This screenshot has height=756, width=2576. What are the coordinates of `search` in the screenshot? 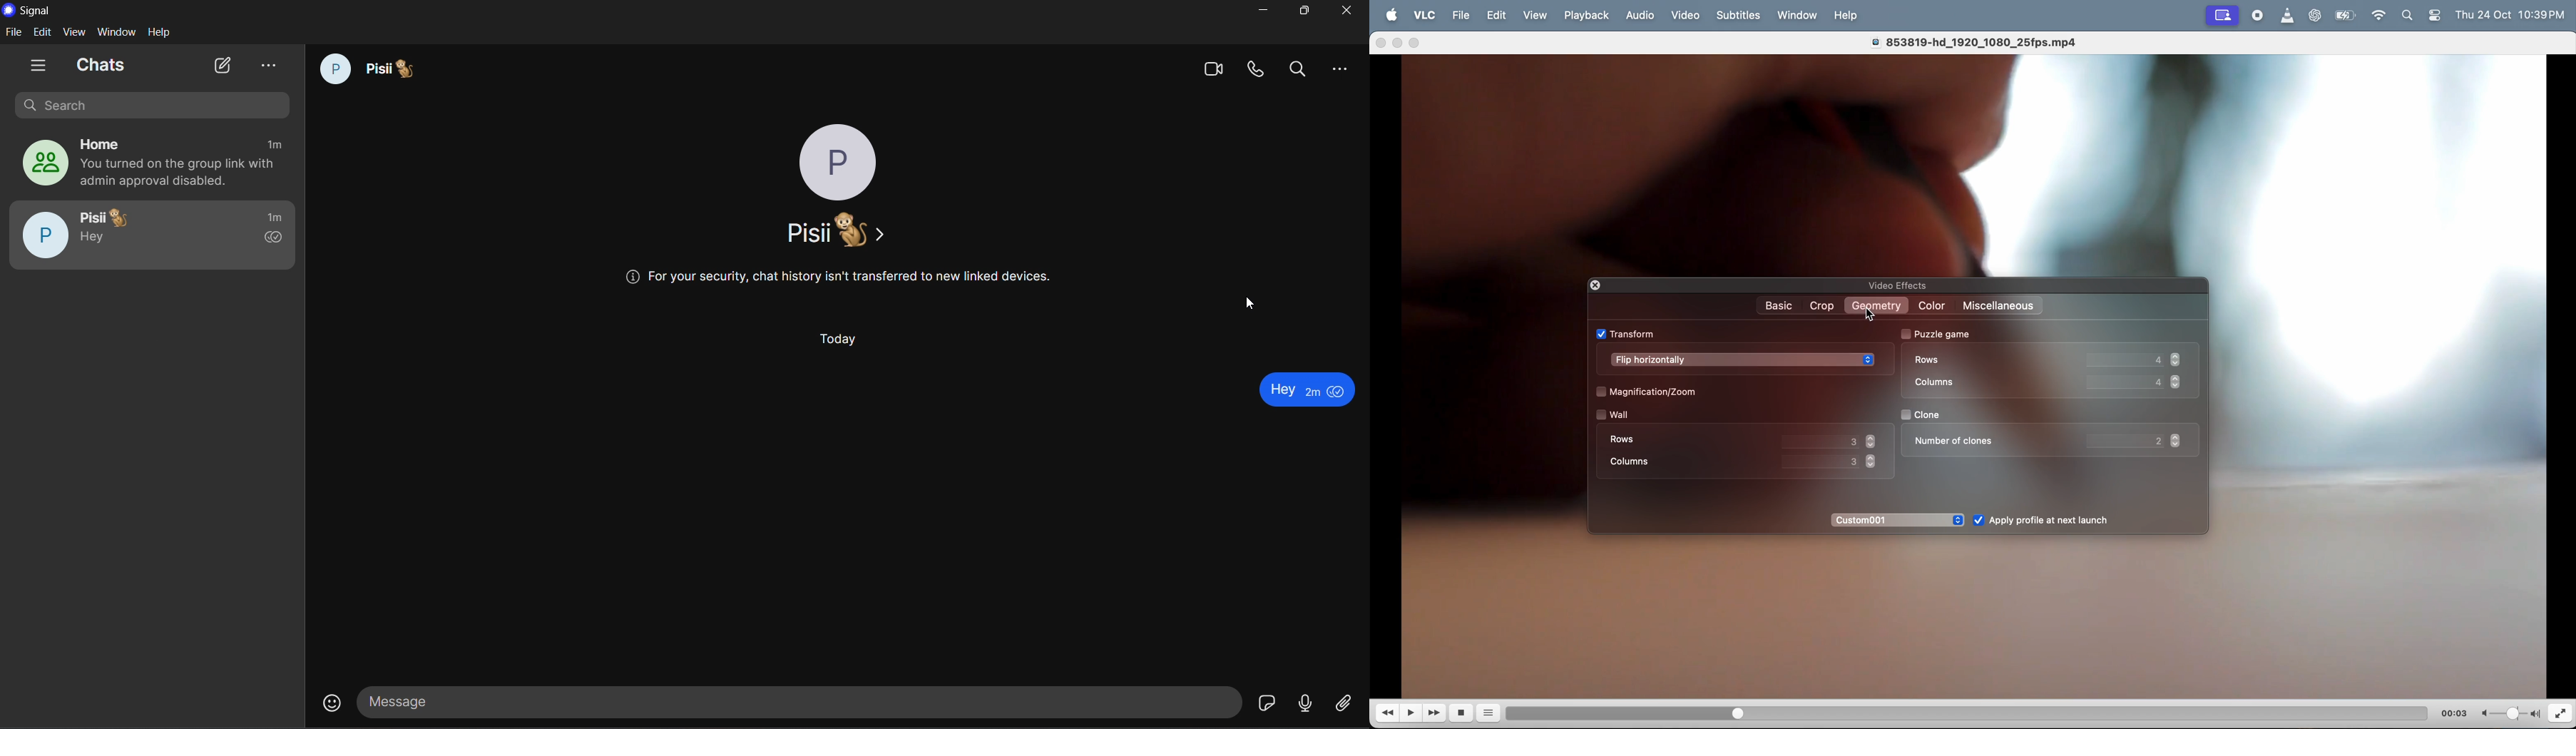 It's located at (159, 107).